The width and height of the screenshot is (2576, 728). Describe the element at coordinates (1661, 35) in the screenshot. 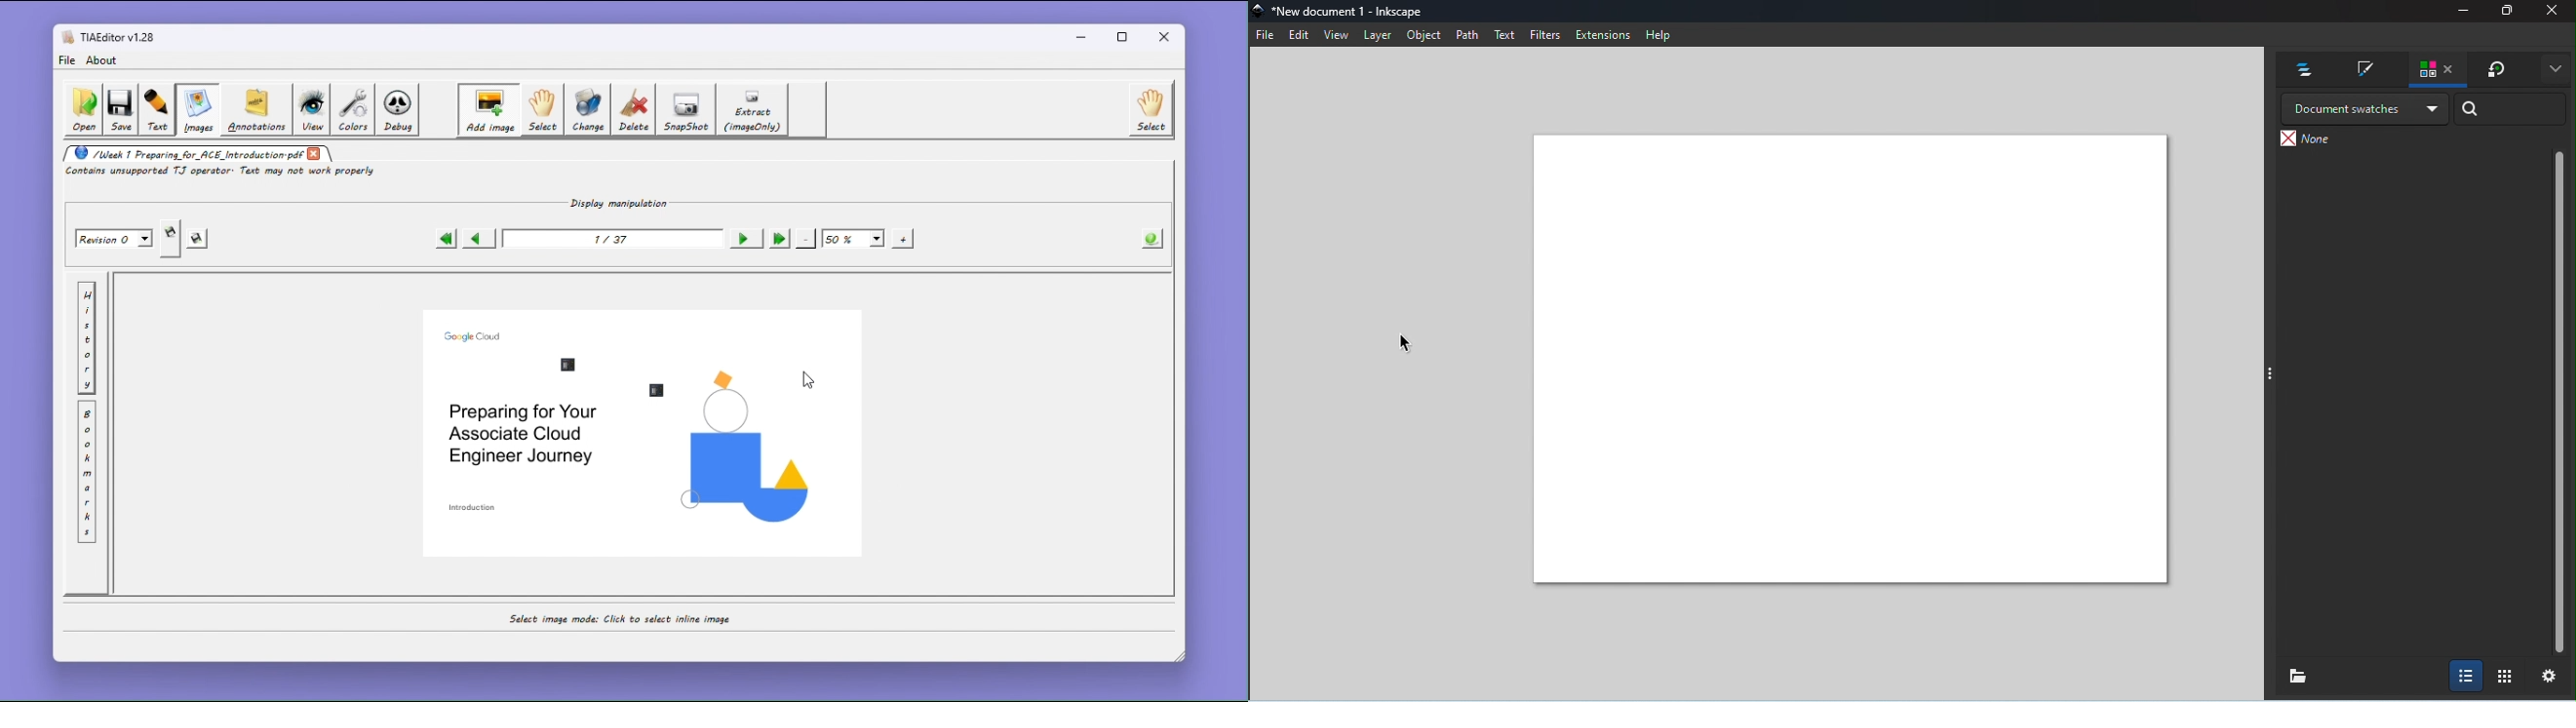

I see `Help` at that location.